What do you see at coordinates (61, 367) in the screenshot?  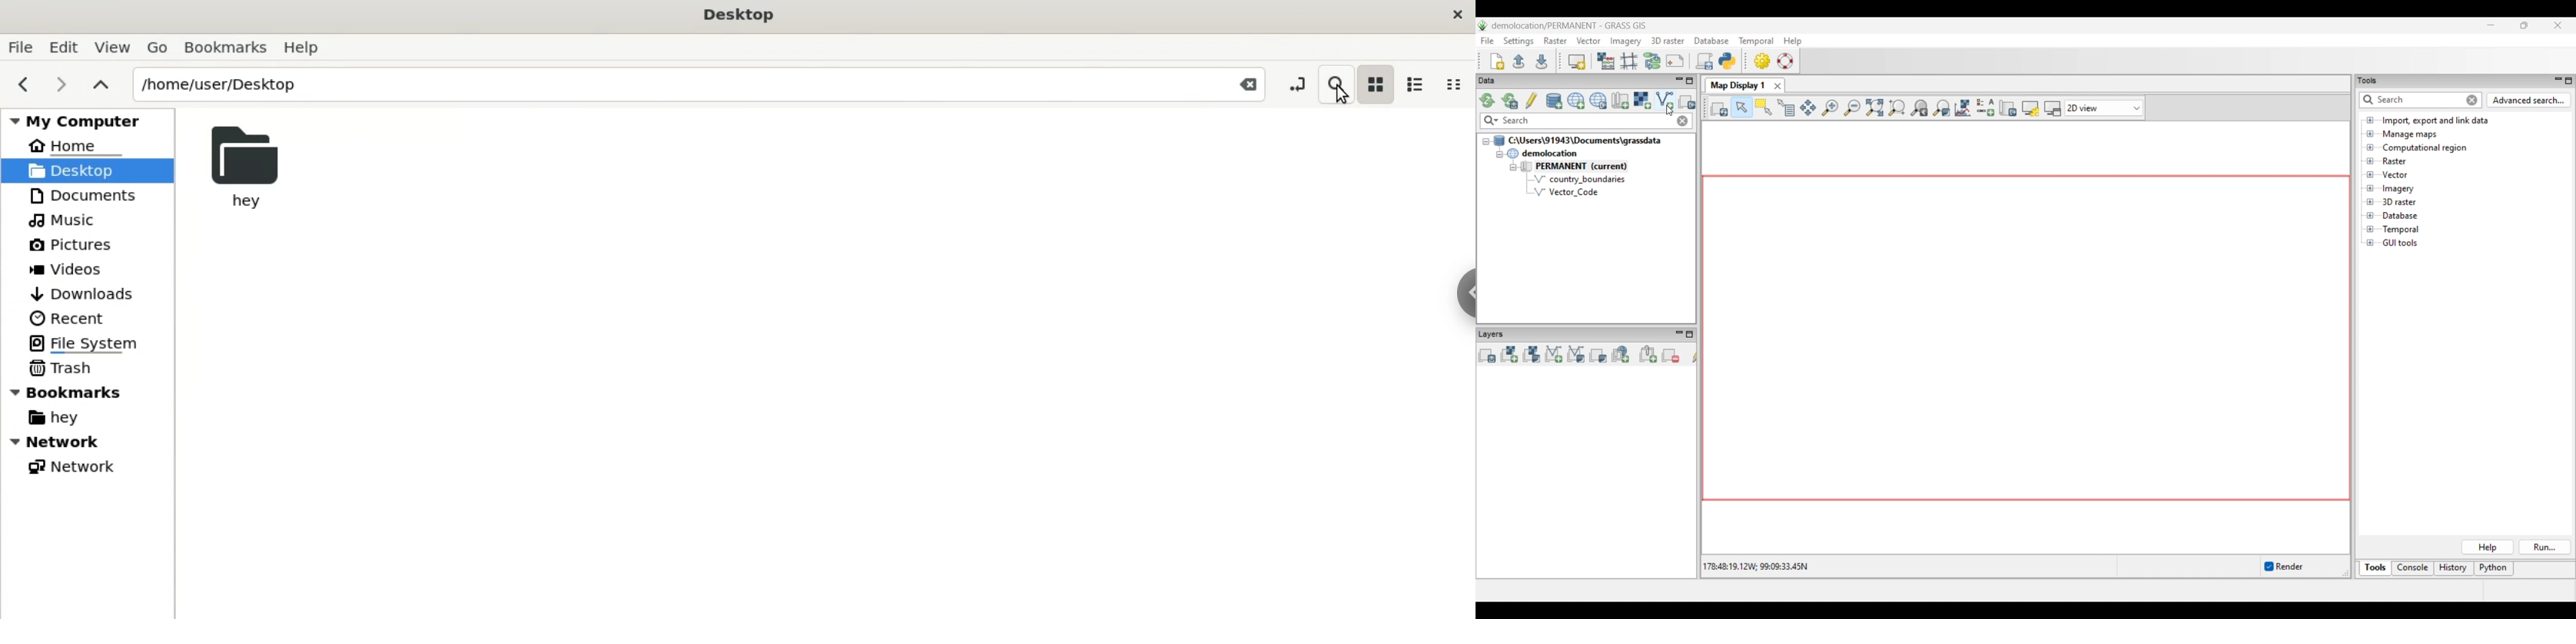 I see `Trash` at bounding box center [61, 367].